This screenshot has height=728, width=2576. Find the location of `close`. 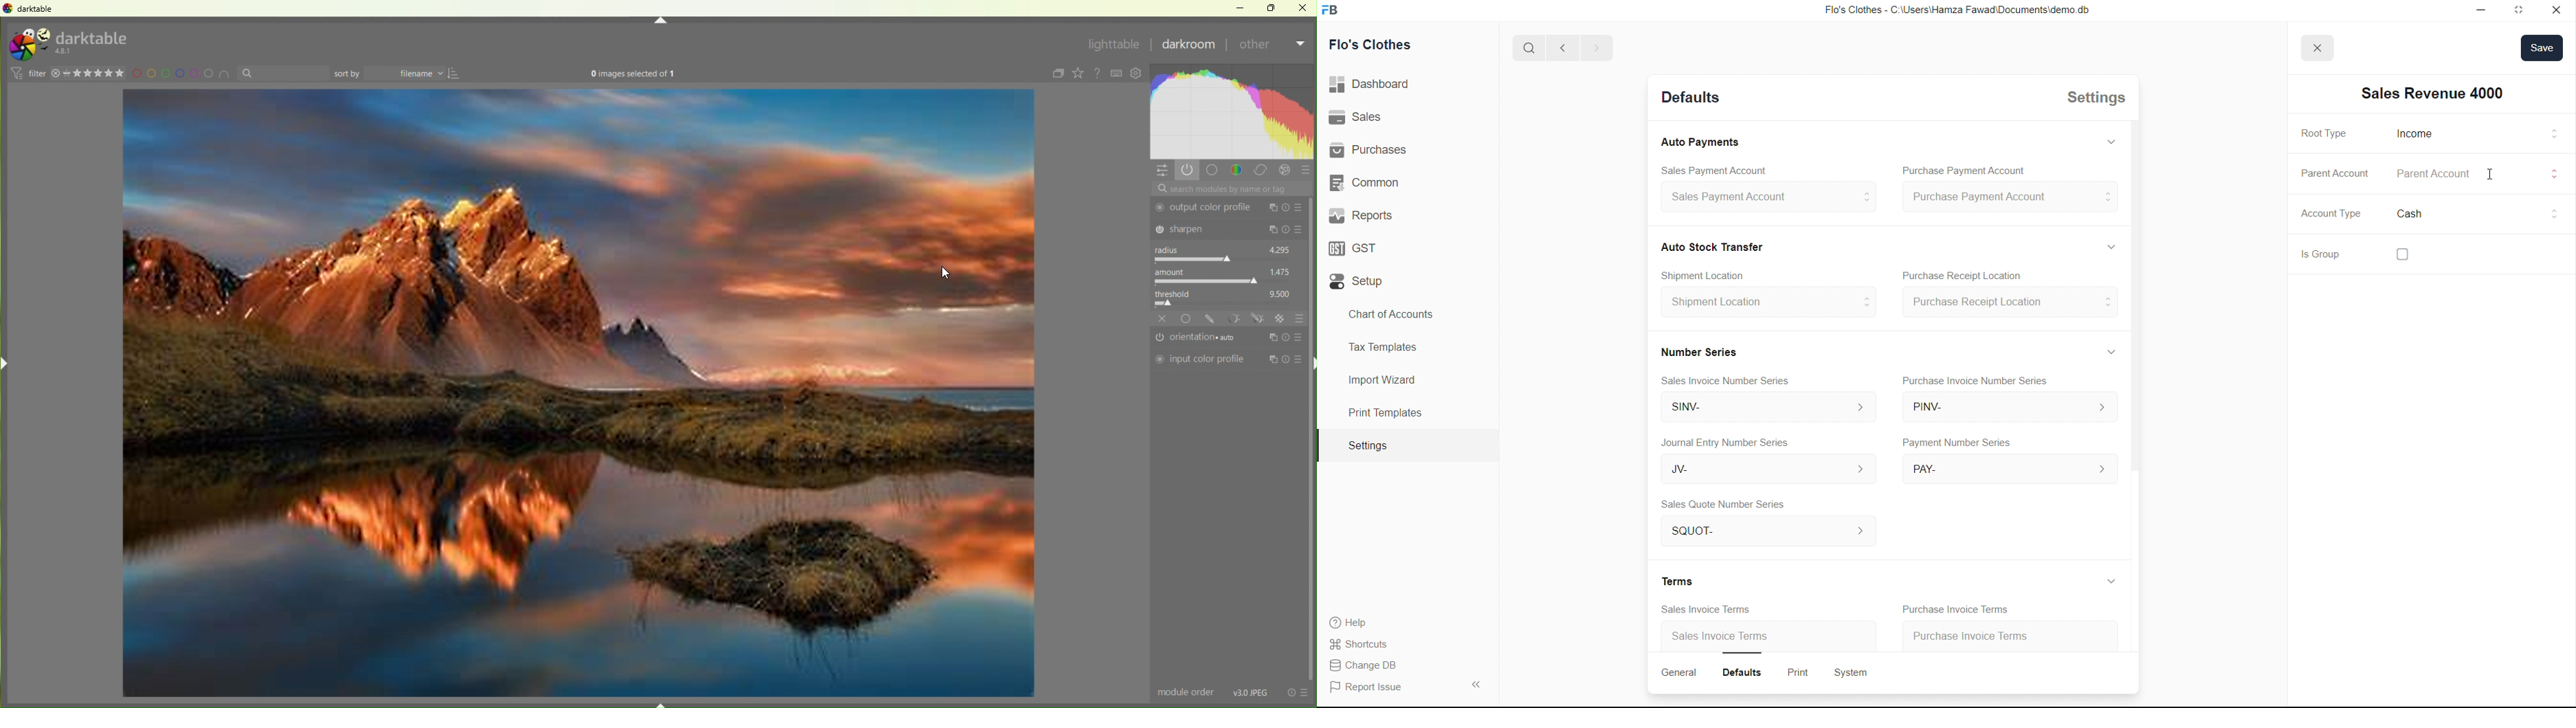

close is located at coordinates (2316, 47).